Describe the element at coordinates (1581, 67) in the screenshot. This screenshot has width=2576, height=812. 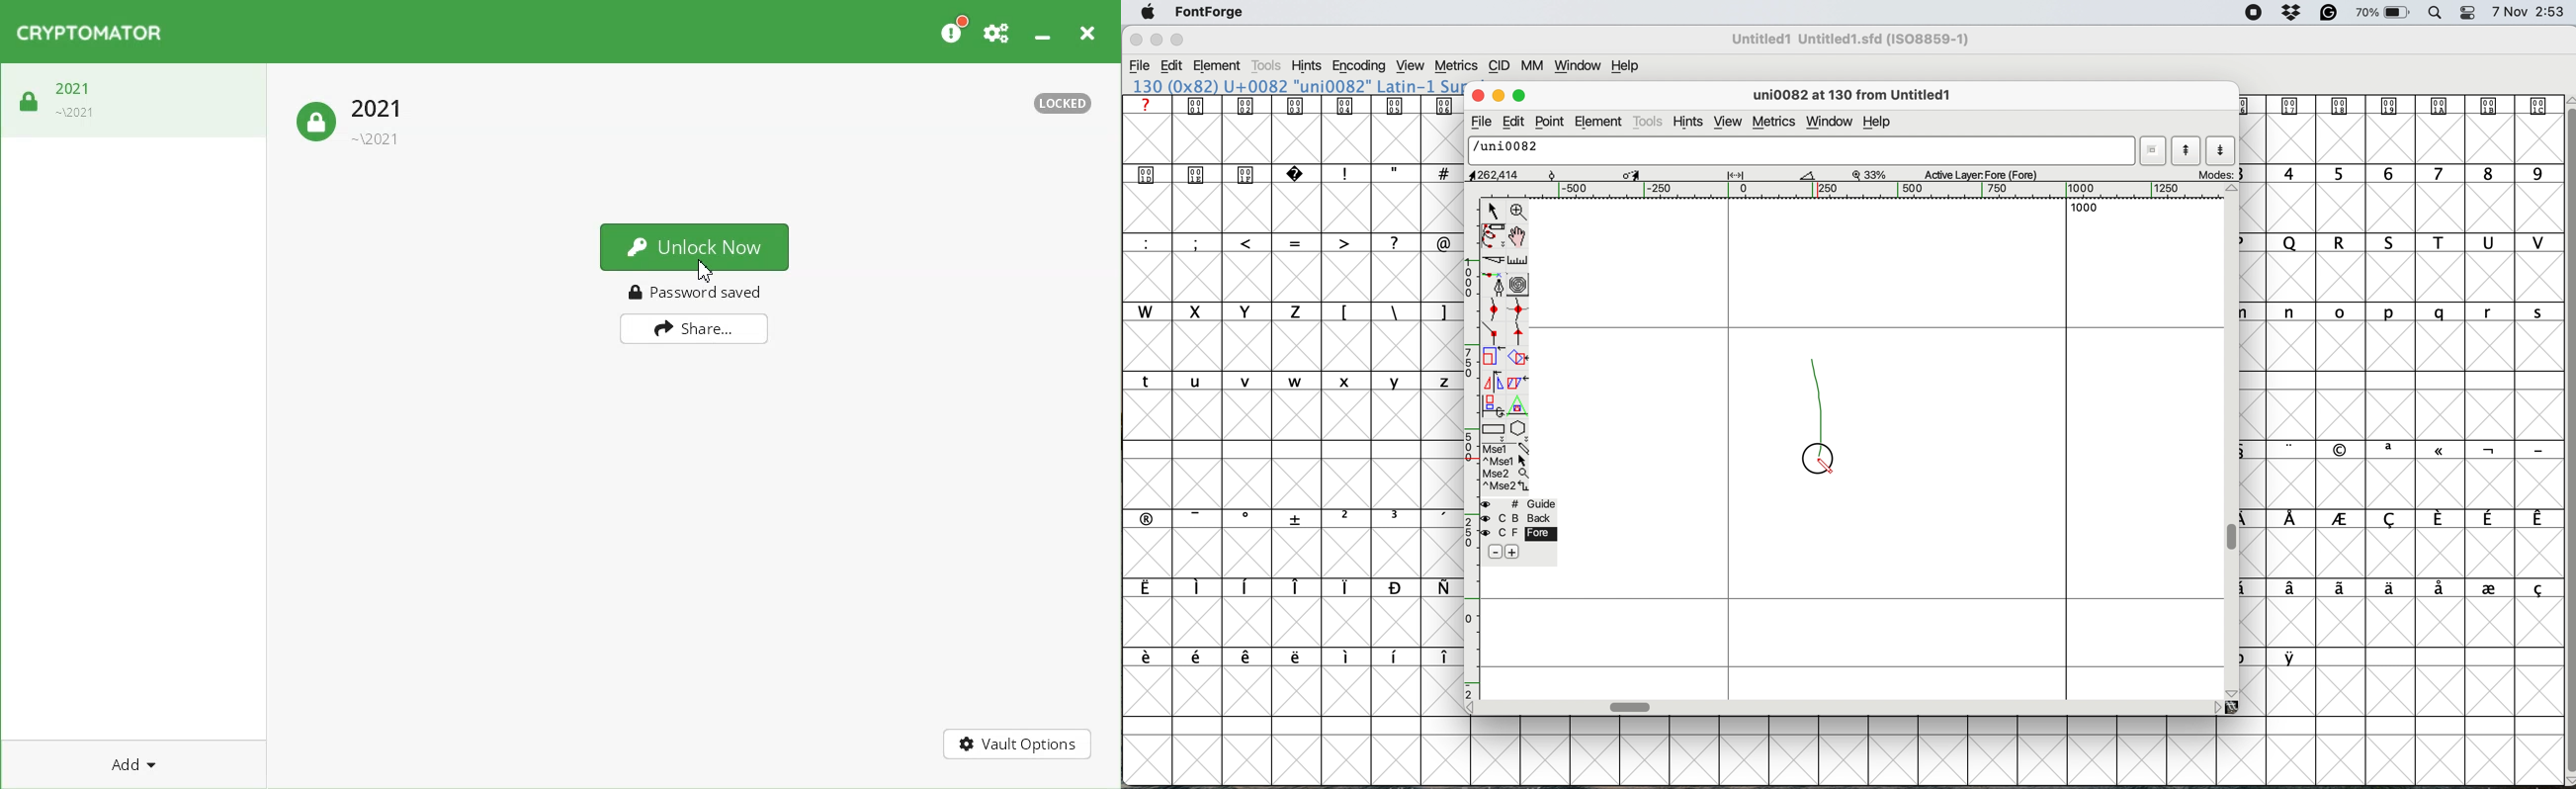
I see `window` at that location.